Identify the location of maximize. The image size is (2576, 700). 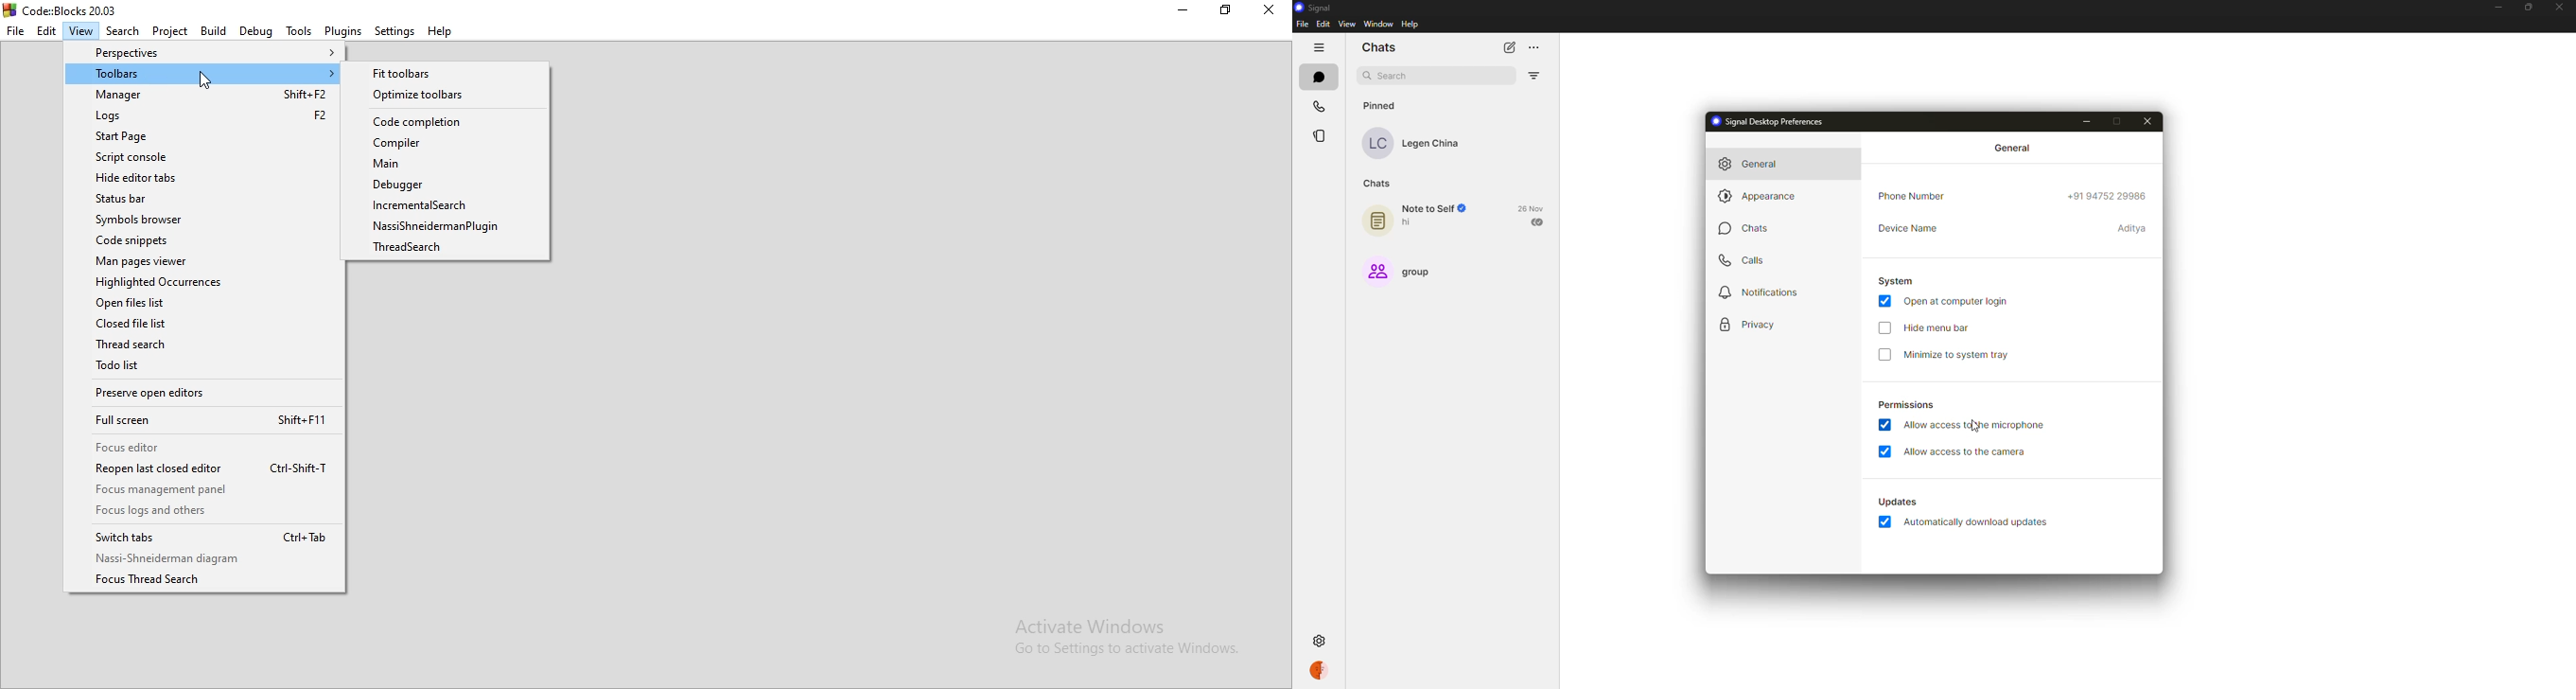
(2121, 122).